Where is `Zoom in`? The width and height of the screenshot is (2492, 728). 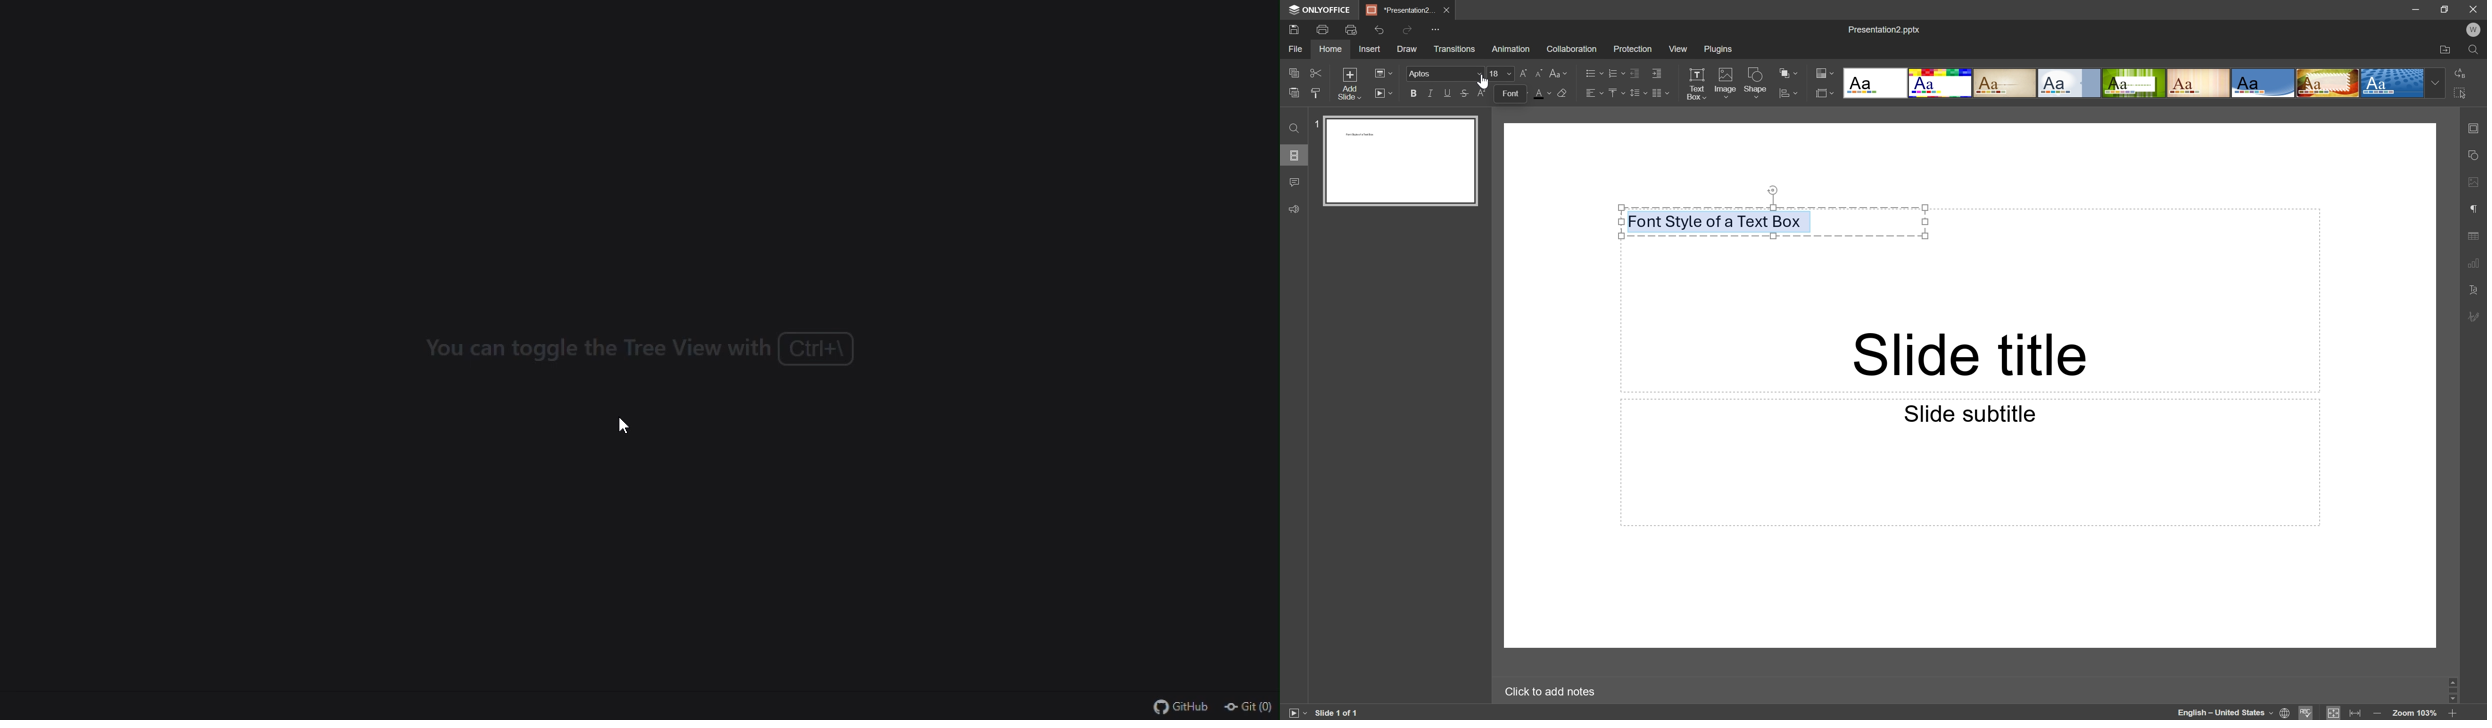
Zoom in is located at coordinates (2457, 714).